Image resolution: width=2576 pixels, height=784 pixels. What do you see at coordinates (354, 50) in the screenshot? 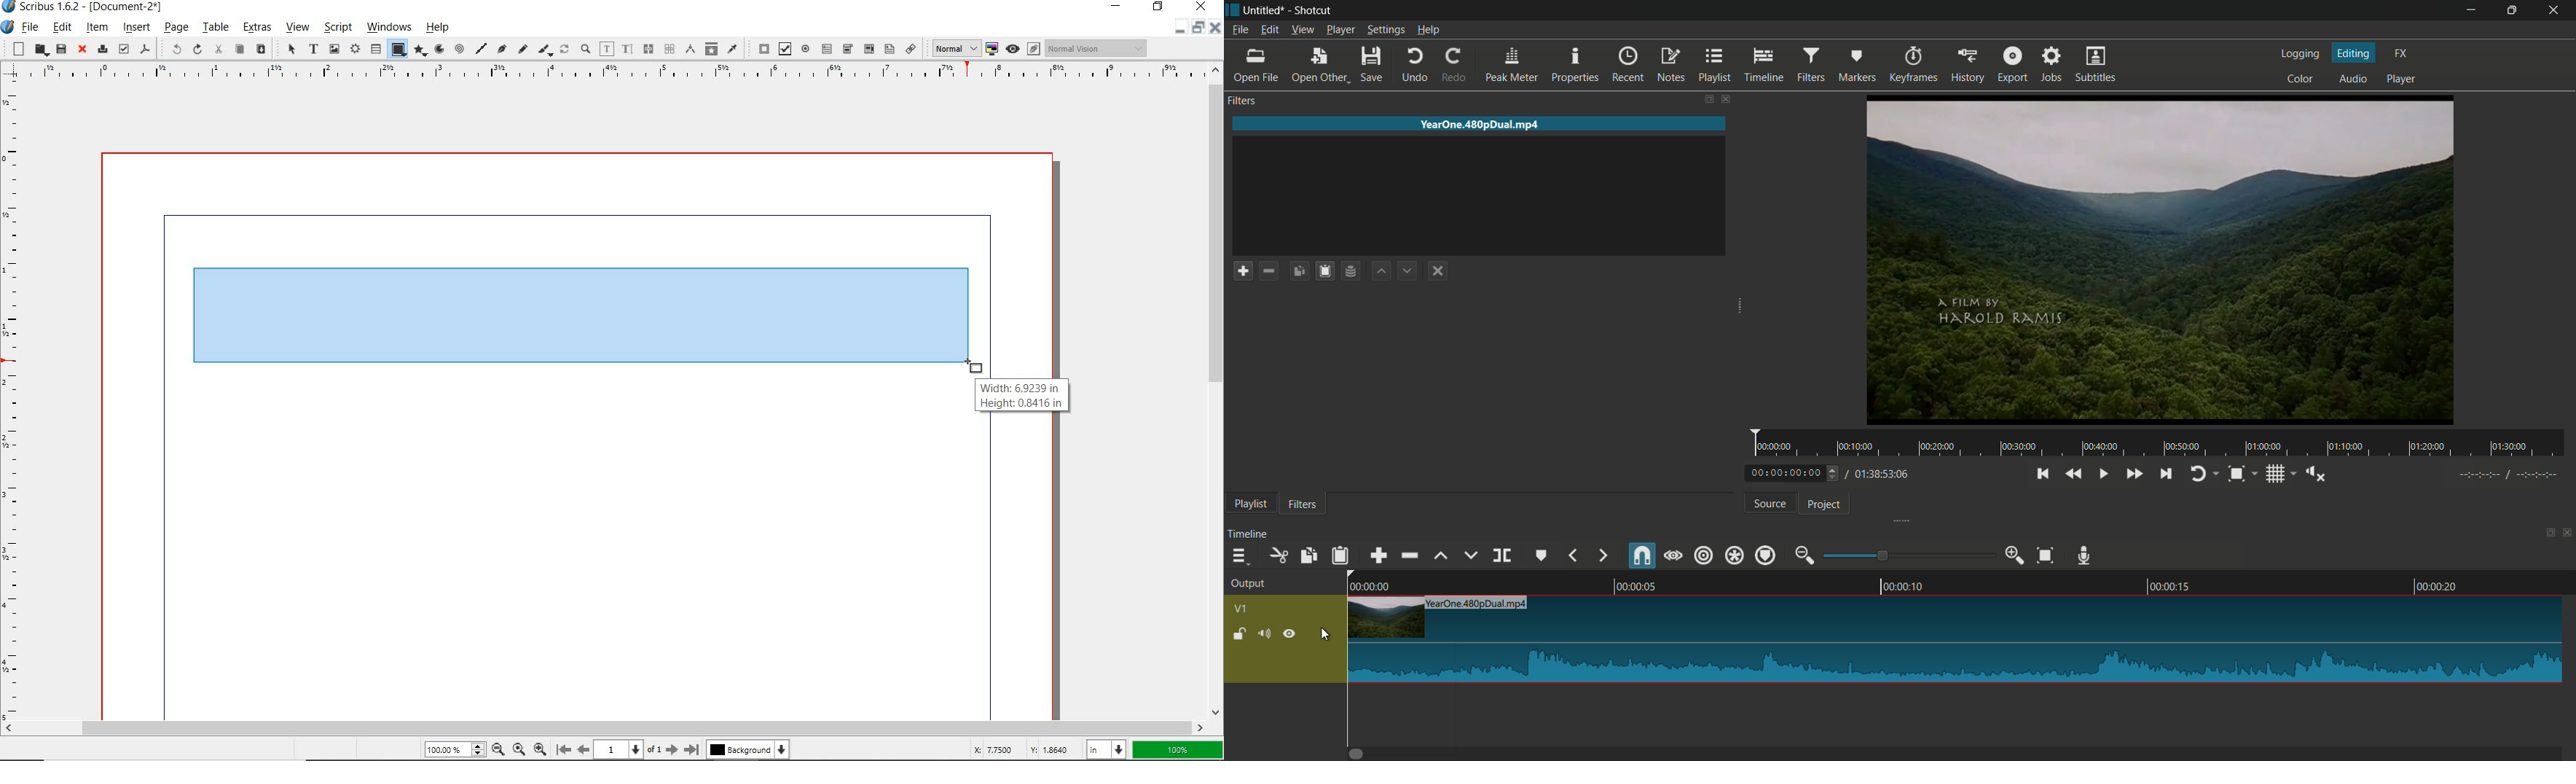
I see `render frame` at bounding box center [354, 50].